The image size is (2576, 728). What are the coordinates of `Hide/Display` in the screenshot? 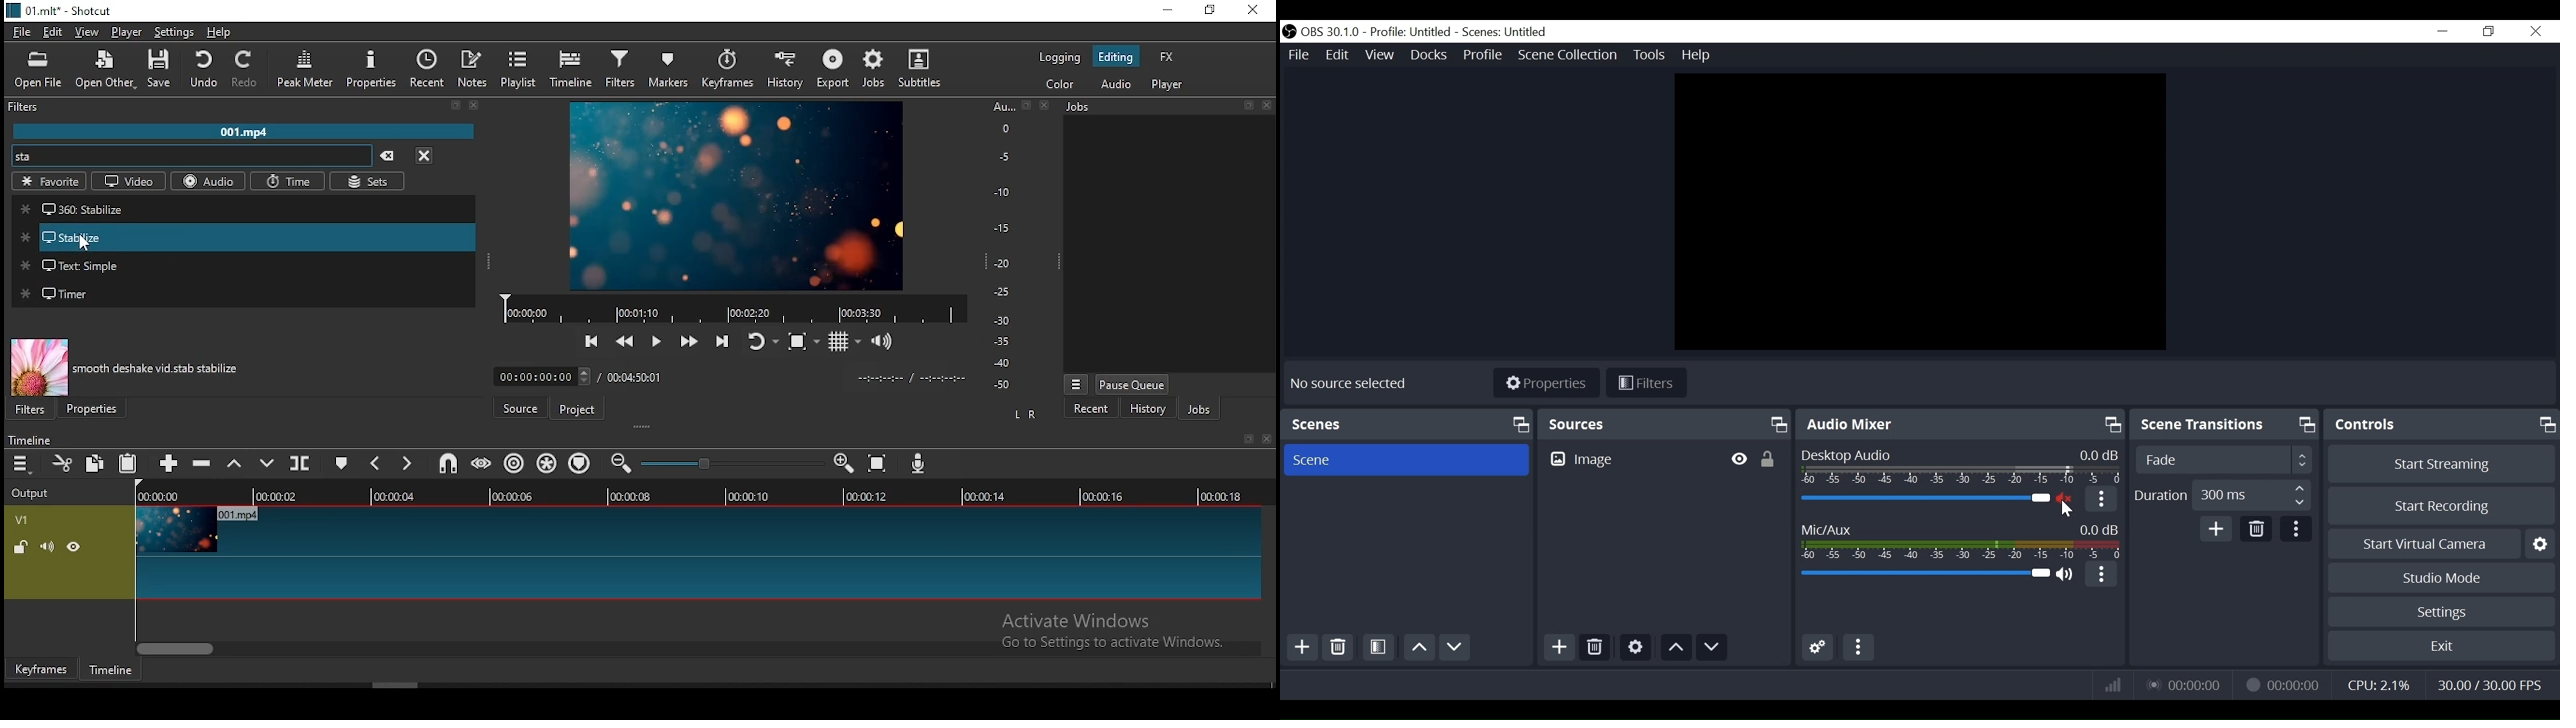 It's located at (1741, 459).